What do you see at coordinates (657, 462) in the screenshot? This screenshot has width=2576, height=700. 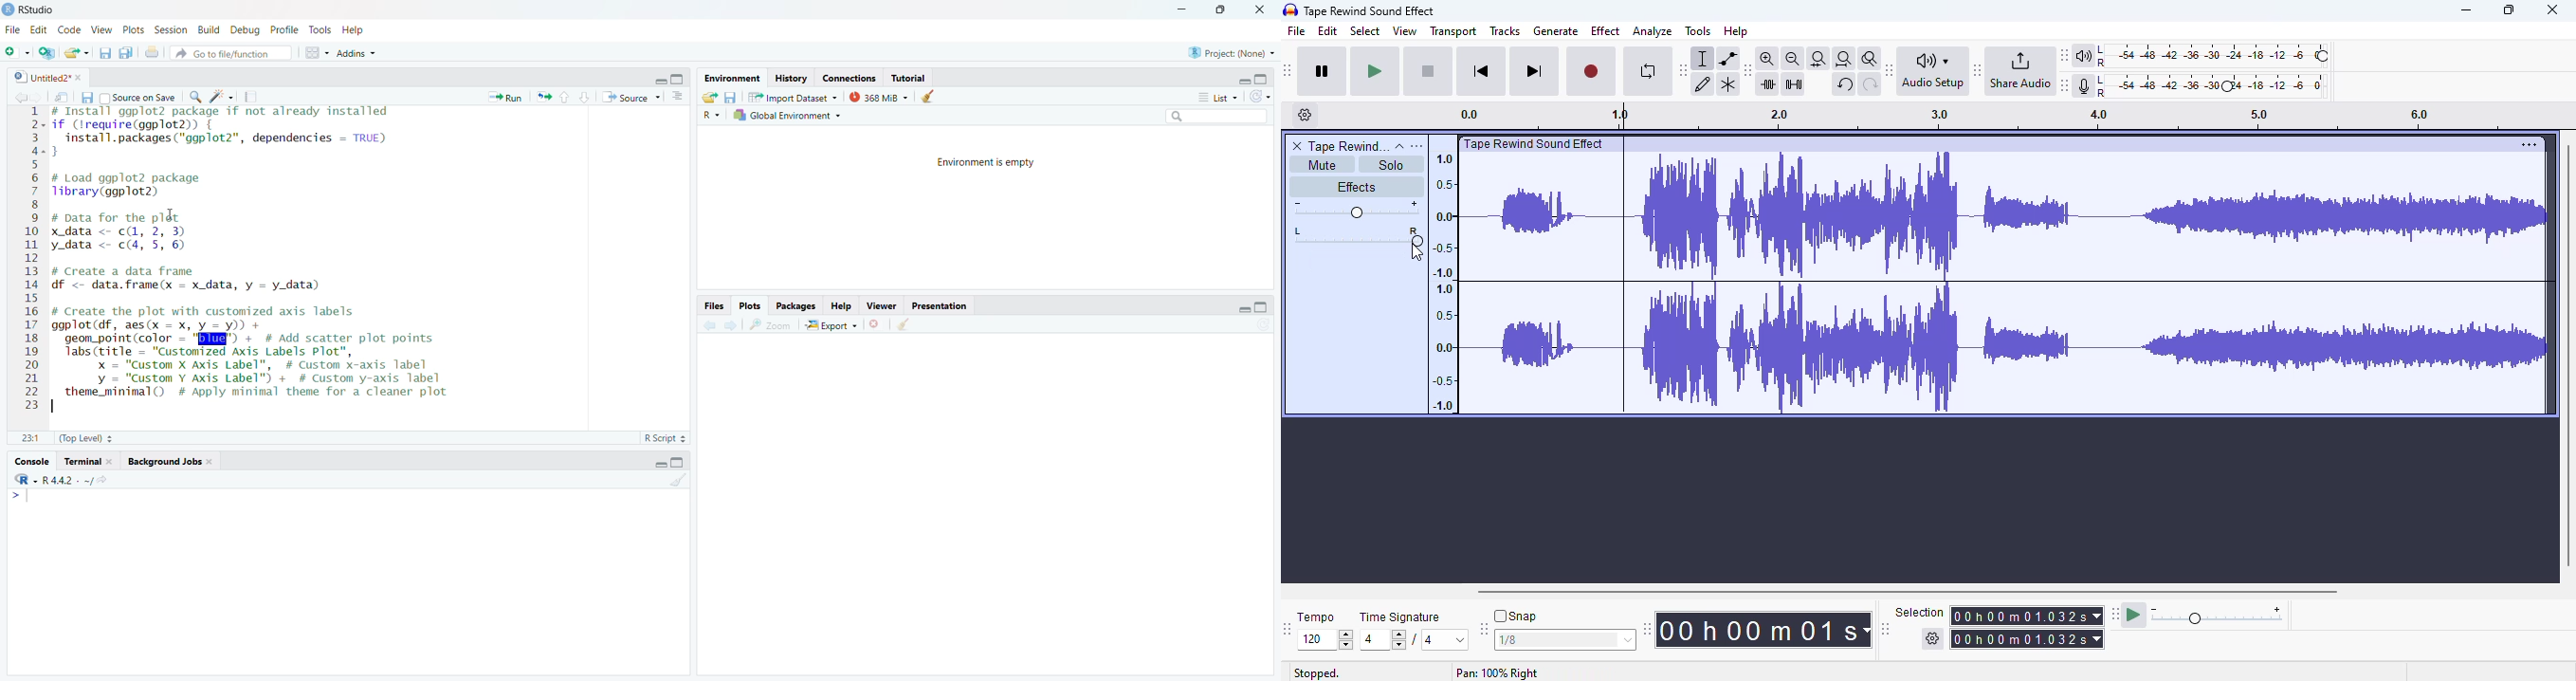 I see `minimise` at bounding box center [657, 462].